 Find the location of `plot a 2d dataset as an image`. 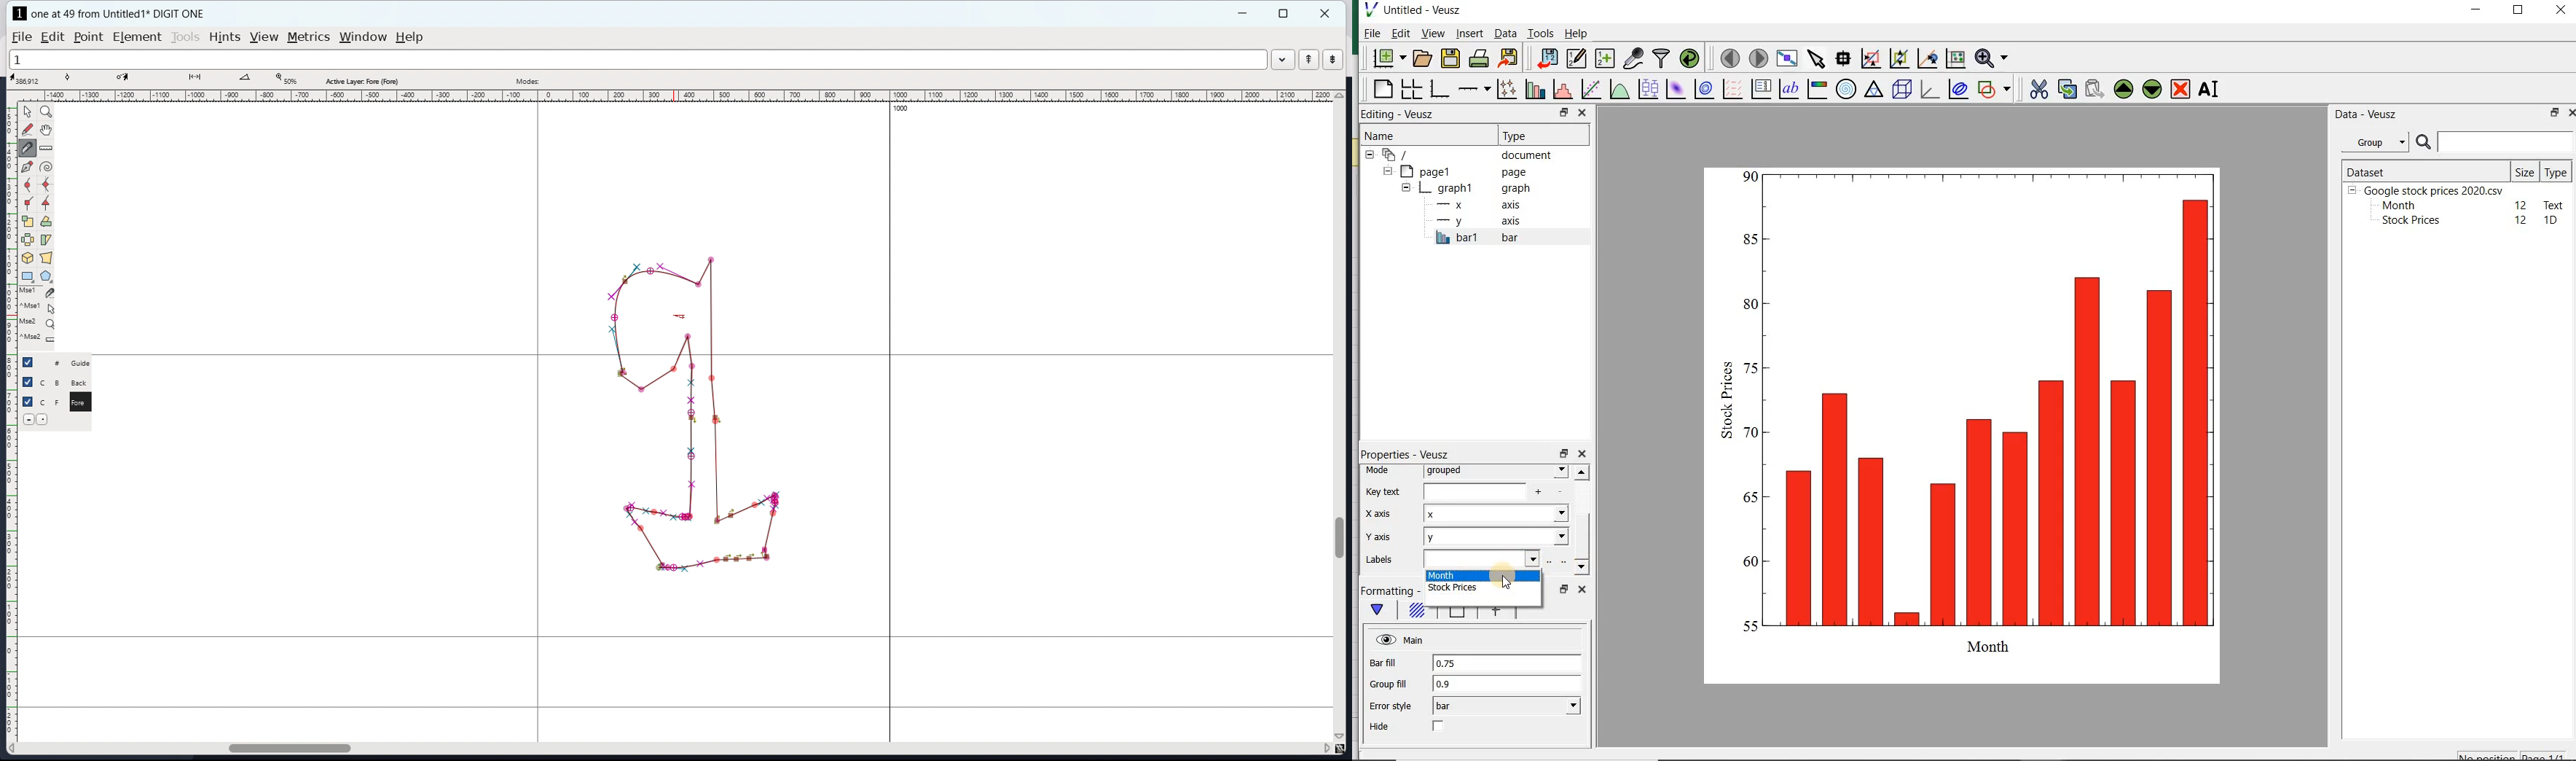

plot a 2d dataset as an image is located at coordinates (1674, 89).